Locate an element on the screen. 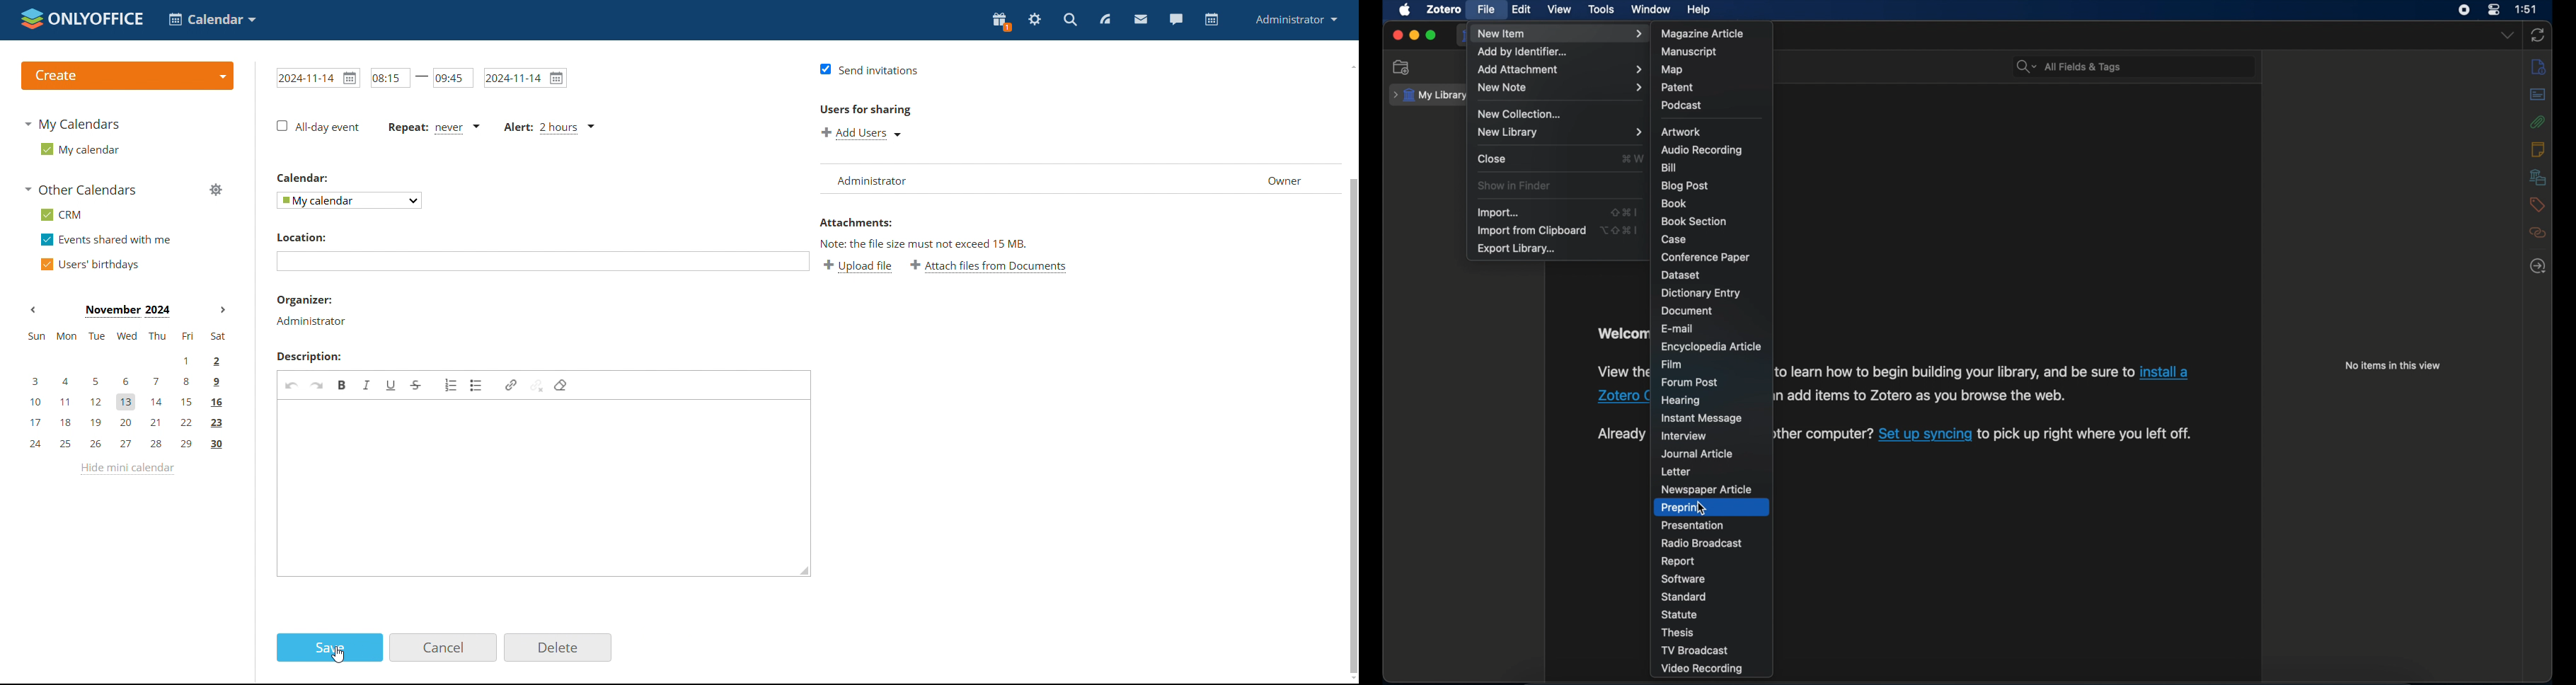  option + shift + command + I is located at coordinates (1619, 230).